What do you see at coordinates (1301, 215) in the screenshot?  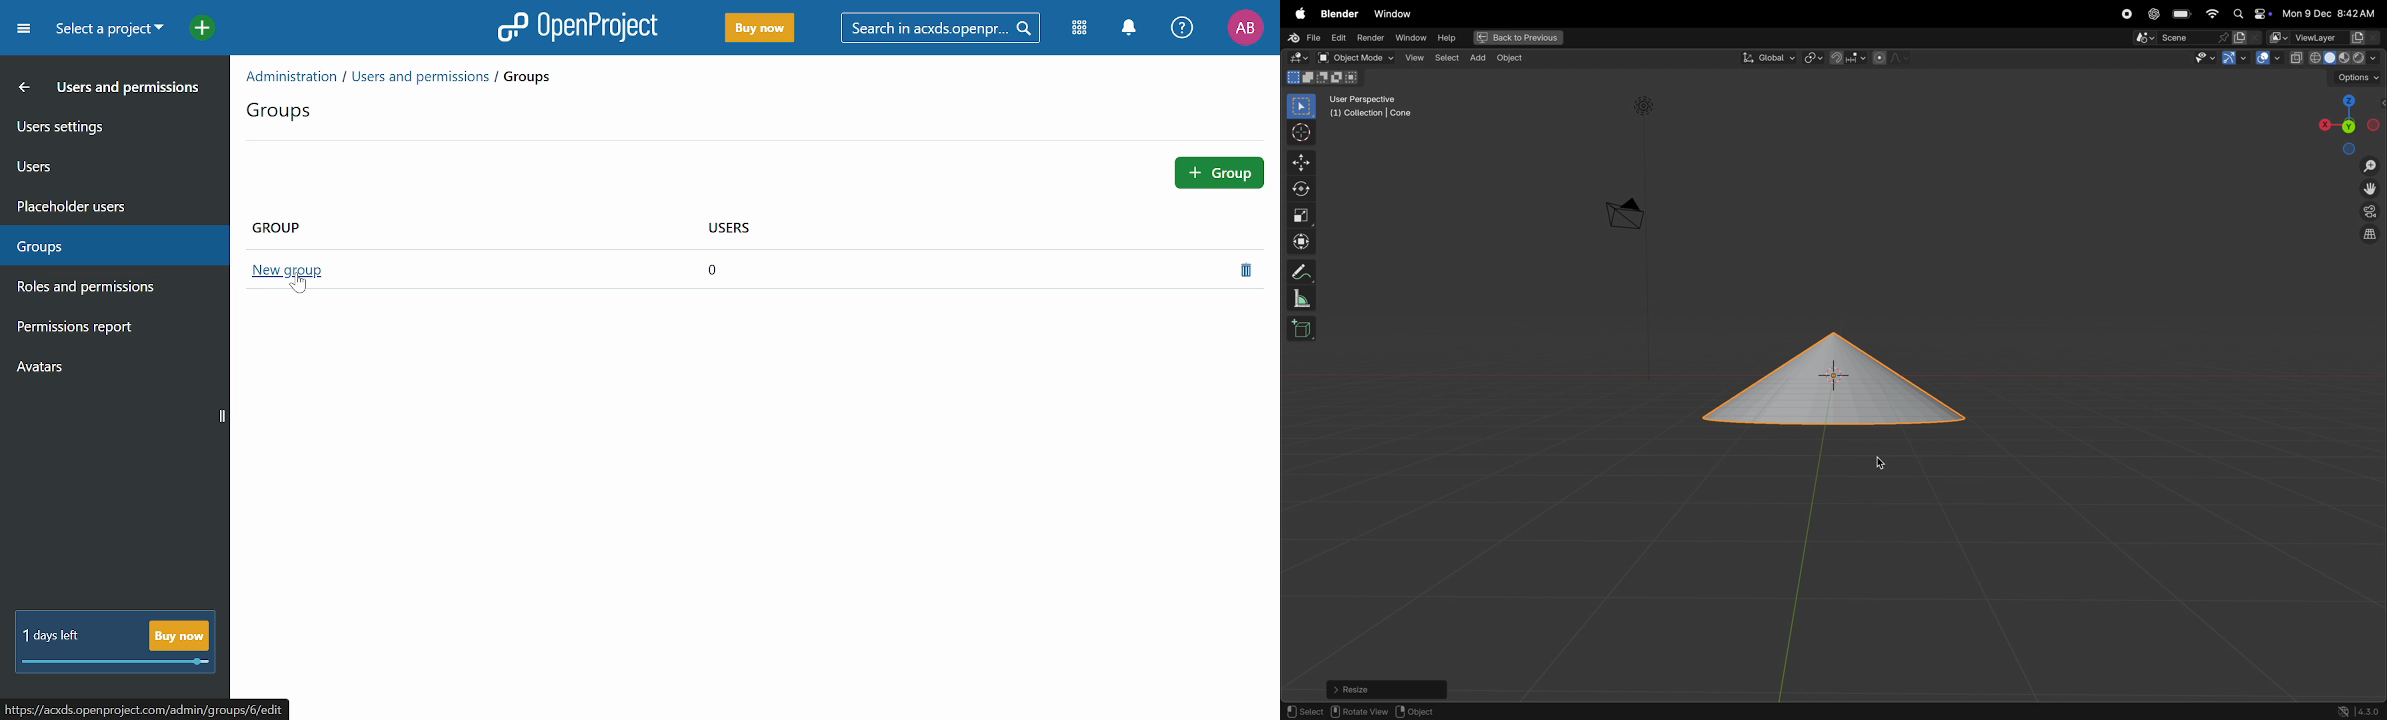 I see `scale` at bounding box center [1301, 215].